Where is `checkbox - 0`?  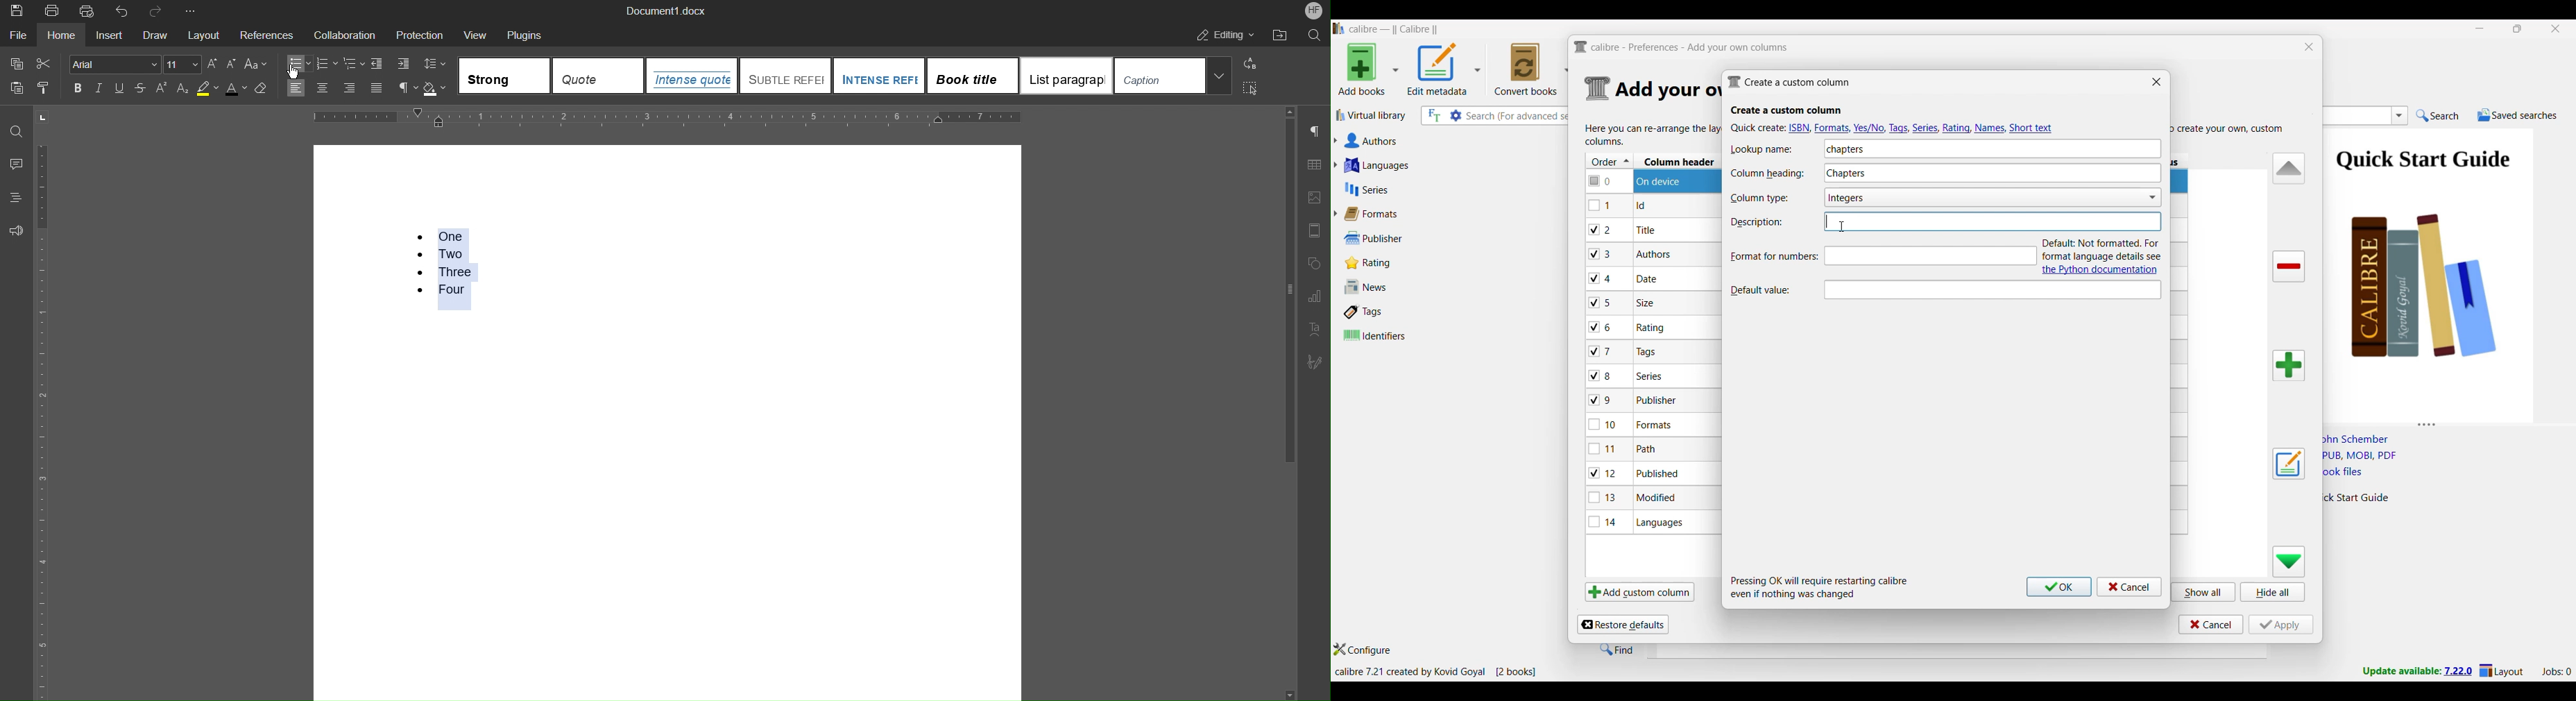 checkbox - 0 is located at coordinates (1601, 180).